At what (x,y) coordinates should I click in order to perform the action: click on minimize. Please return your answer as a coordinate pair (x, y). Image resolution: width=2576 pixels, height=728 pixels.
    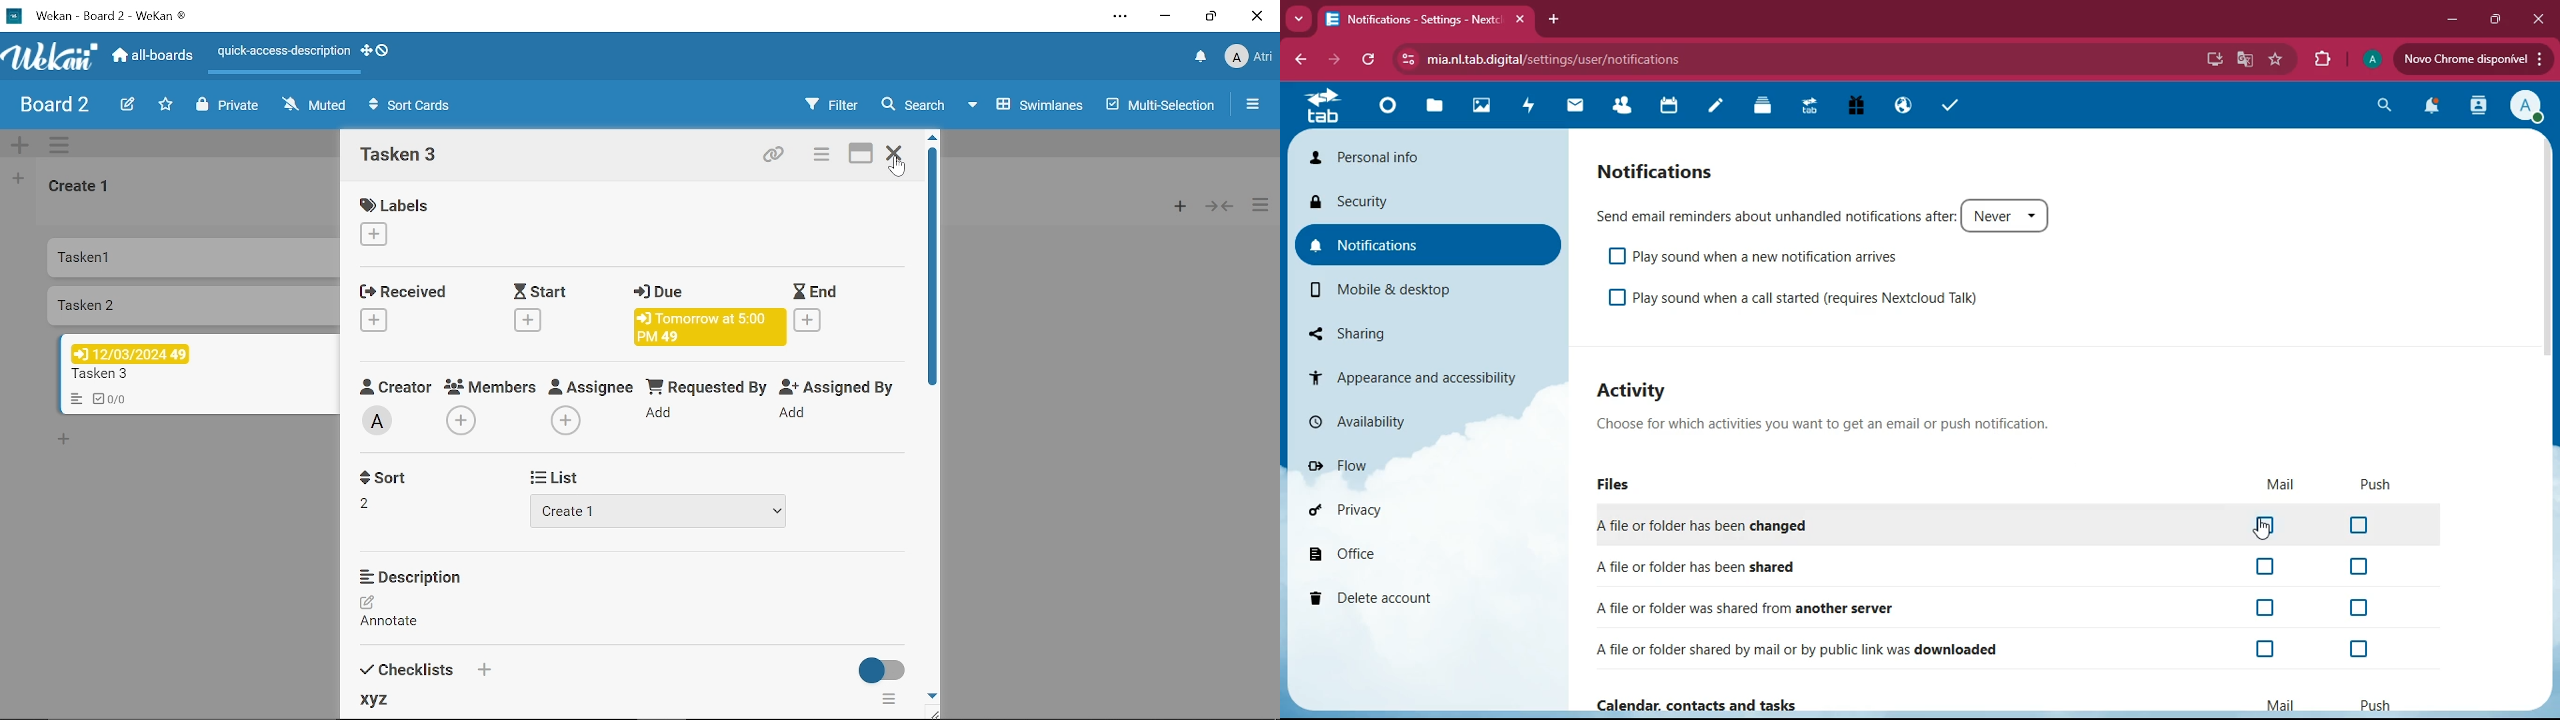
    Looking at the image, I should click on (2458, 21).